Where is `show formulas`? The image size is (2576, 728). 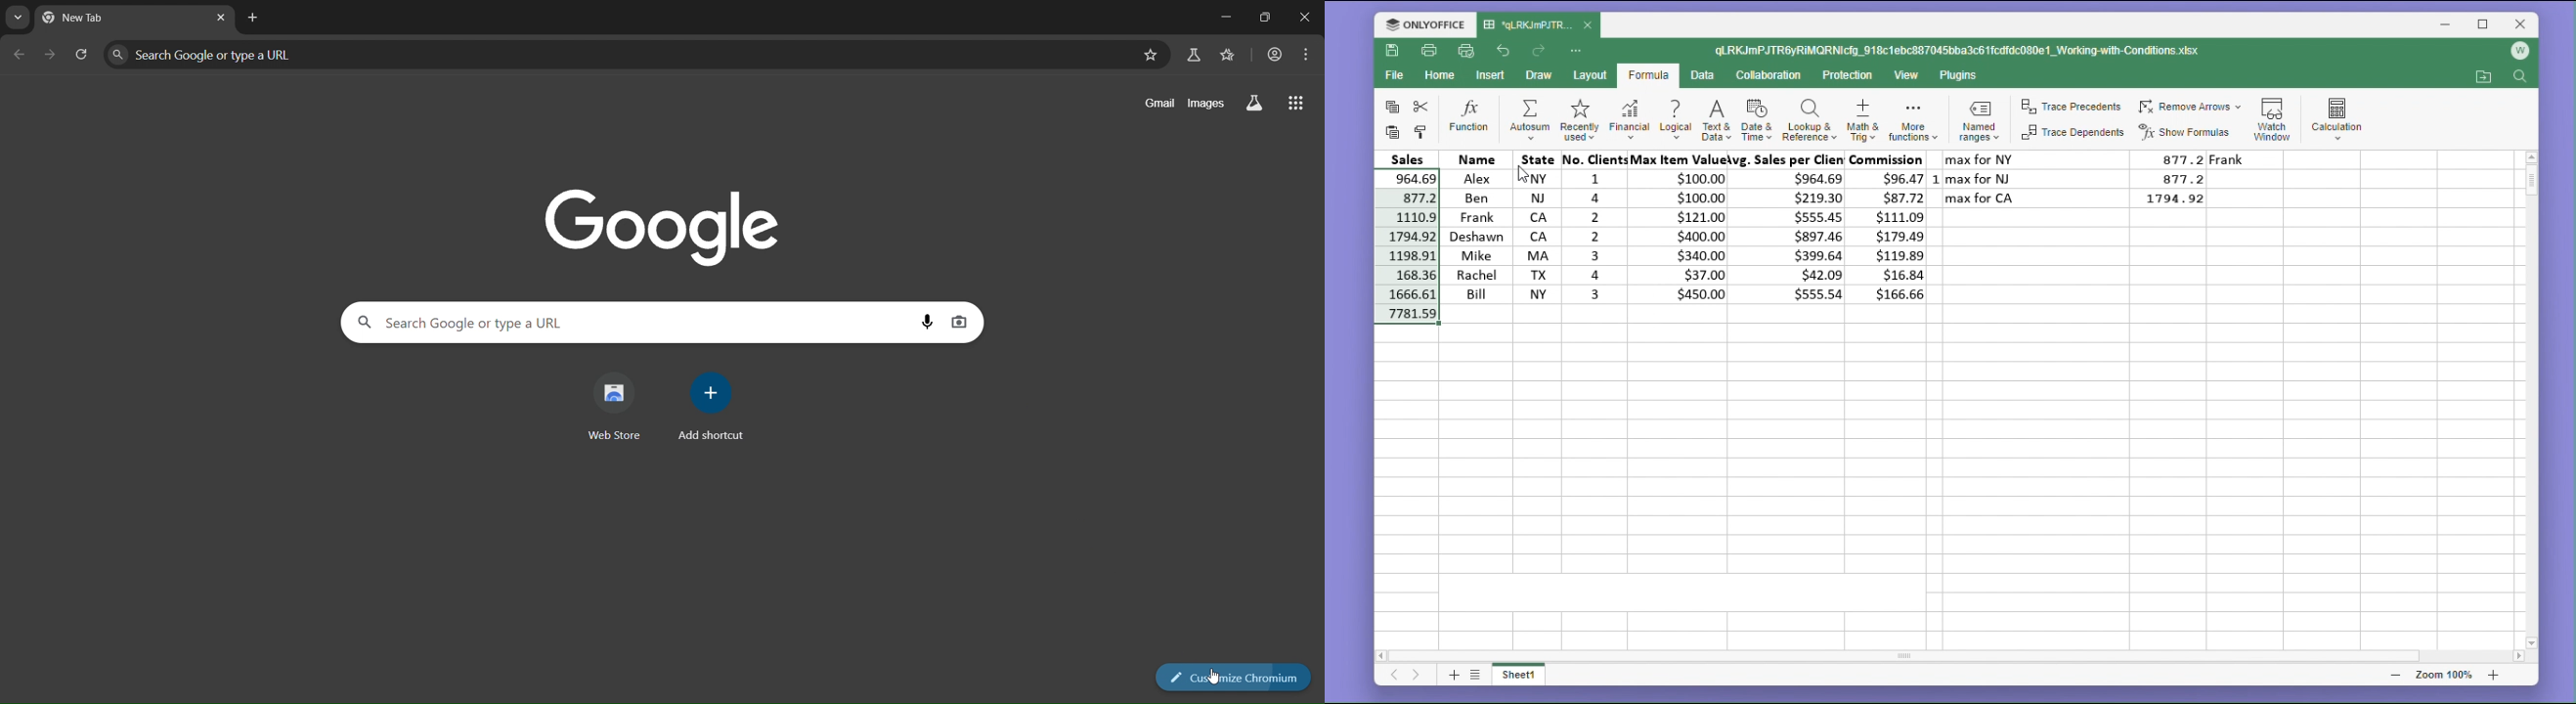
show formulas is located at coordinates (2189, 132).